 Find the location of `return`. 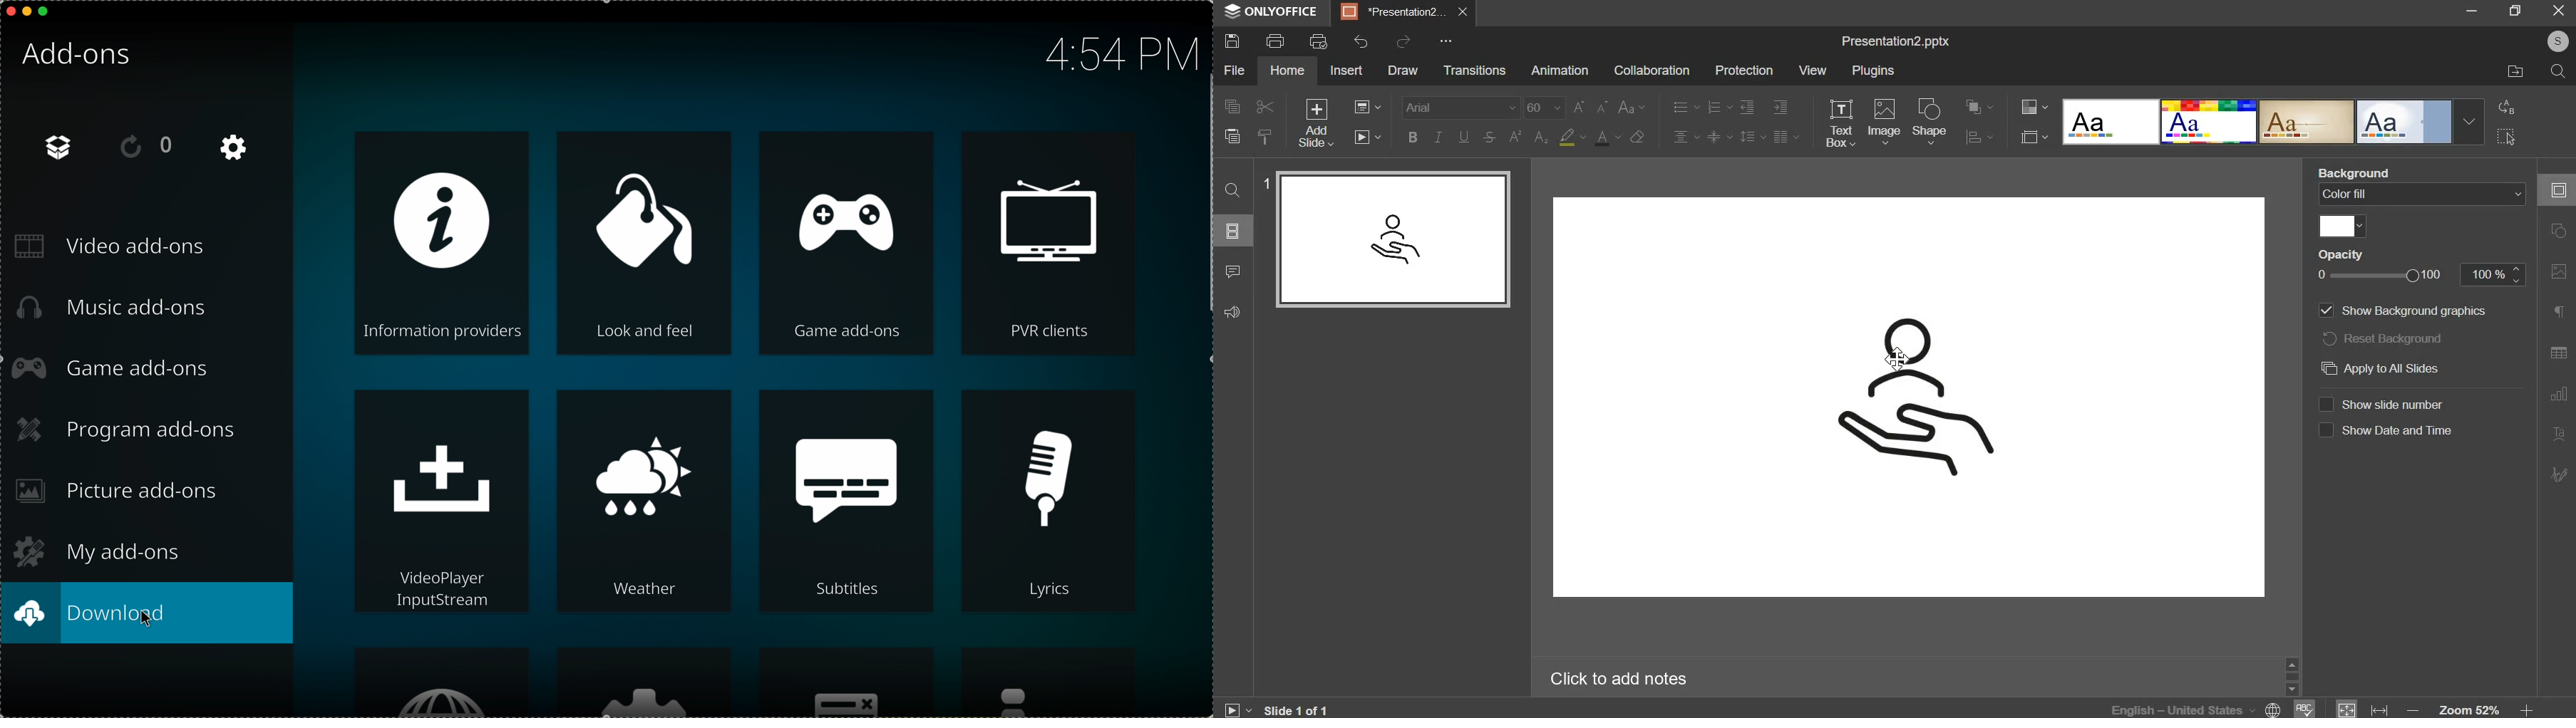

return is located at coordinates (145, 145).